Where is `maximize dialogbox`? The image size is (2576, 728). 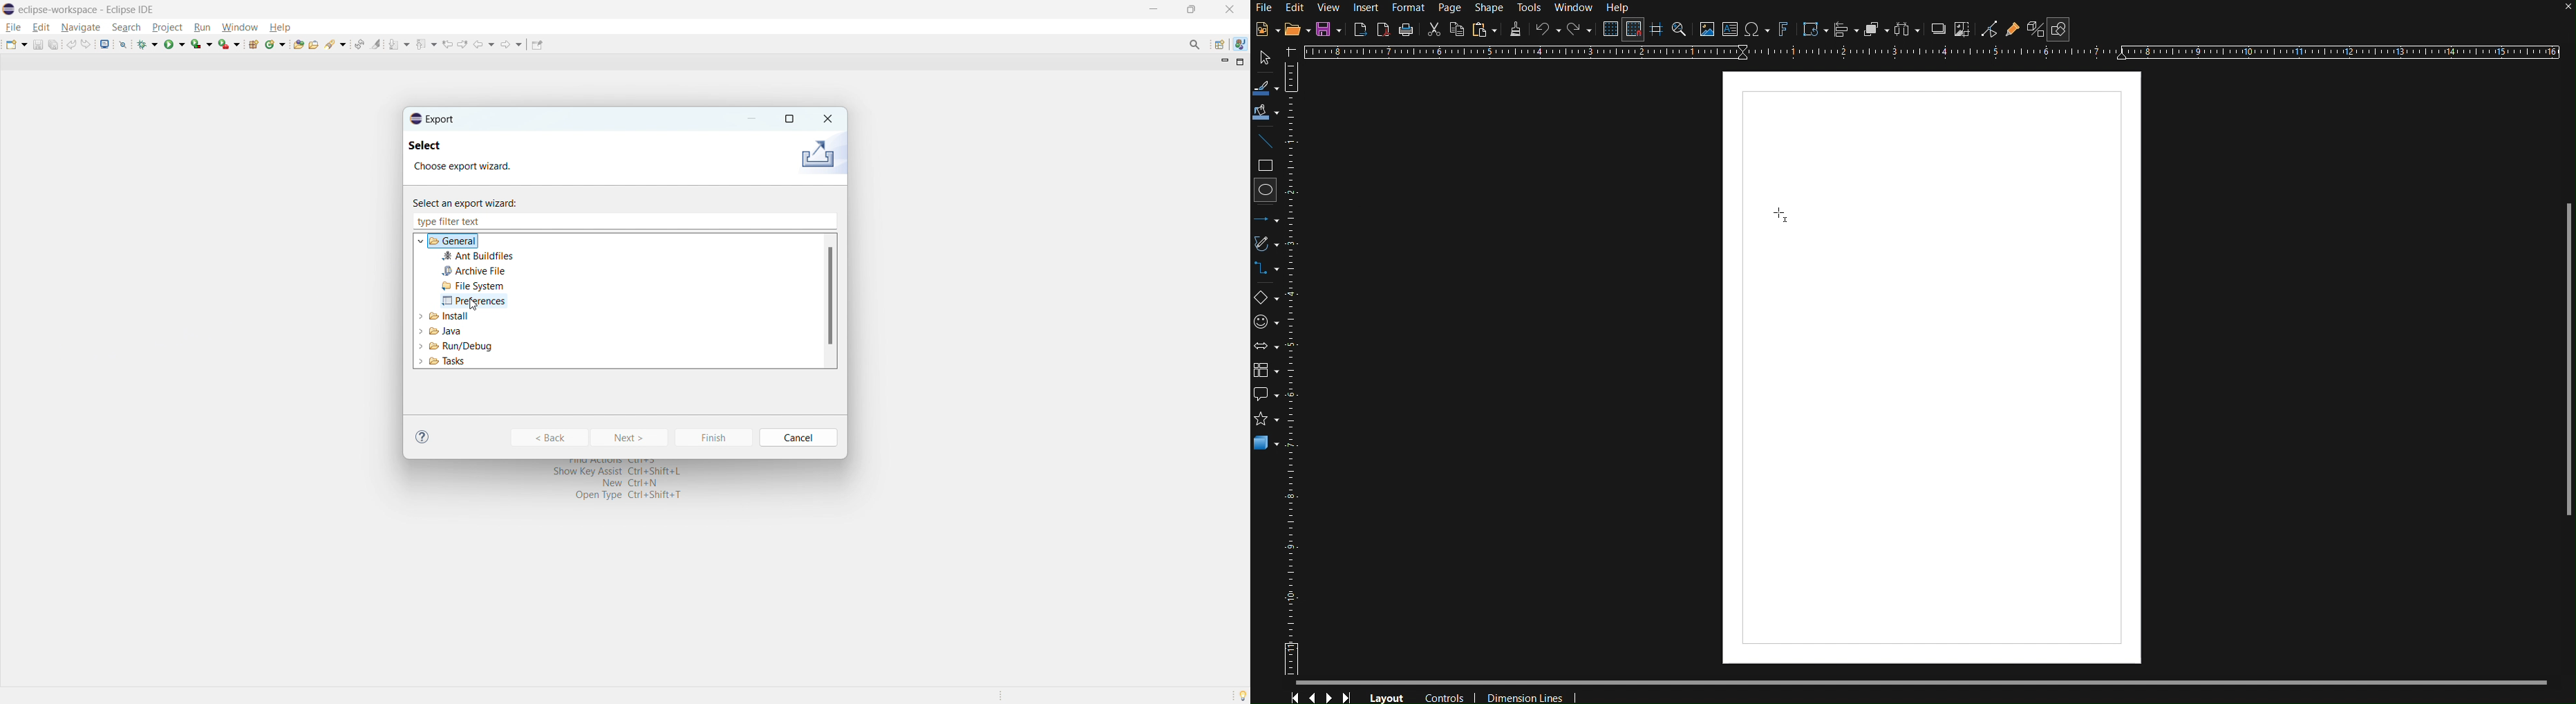
maximize dialogbox is located at coordinates (789, 119).